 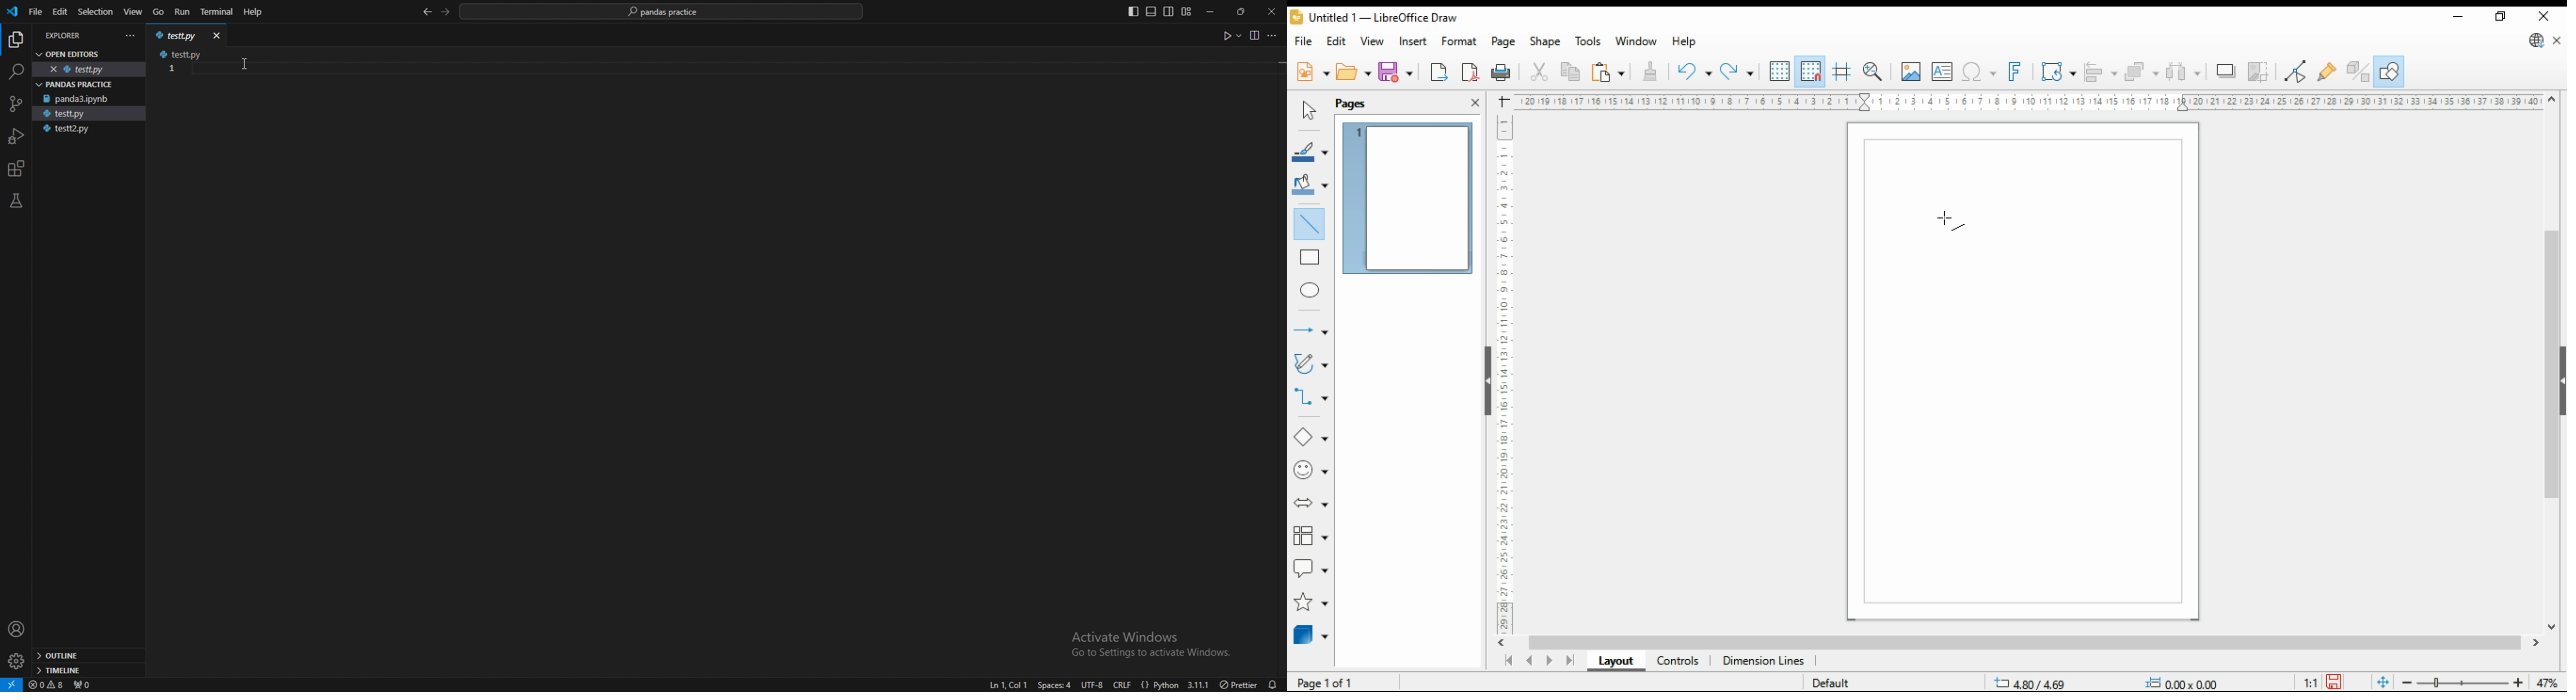 I want to click on file, so click(x=1304, y=42).